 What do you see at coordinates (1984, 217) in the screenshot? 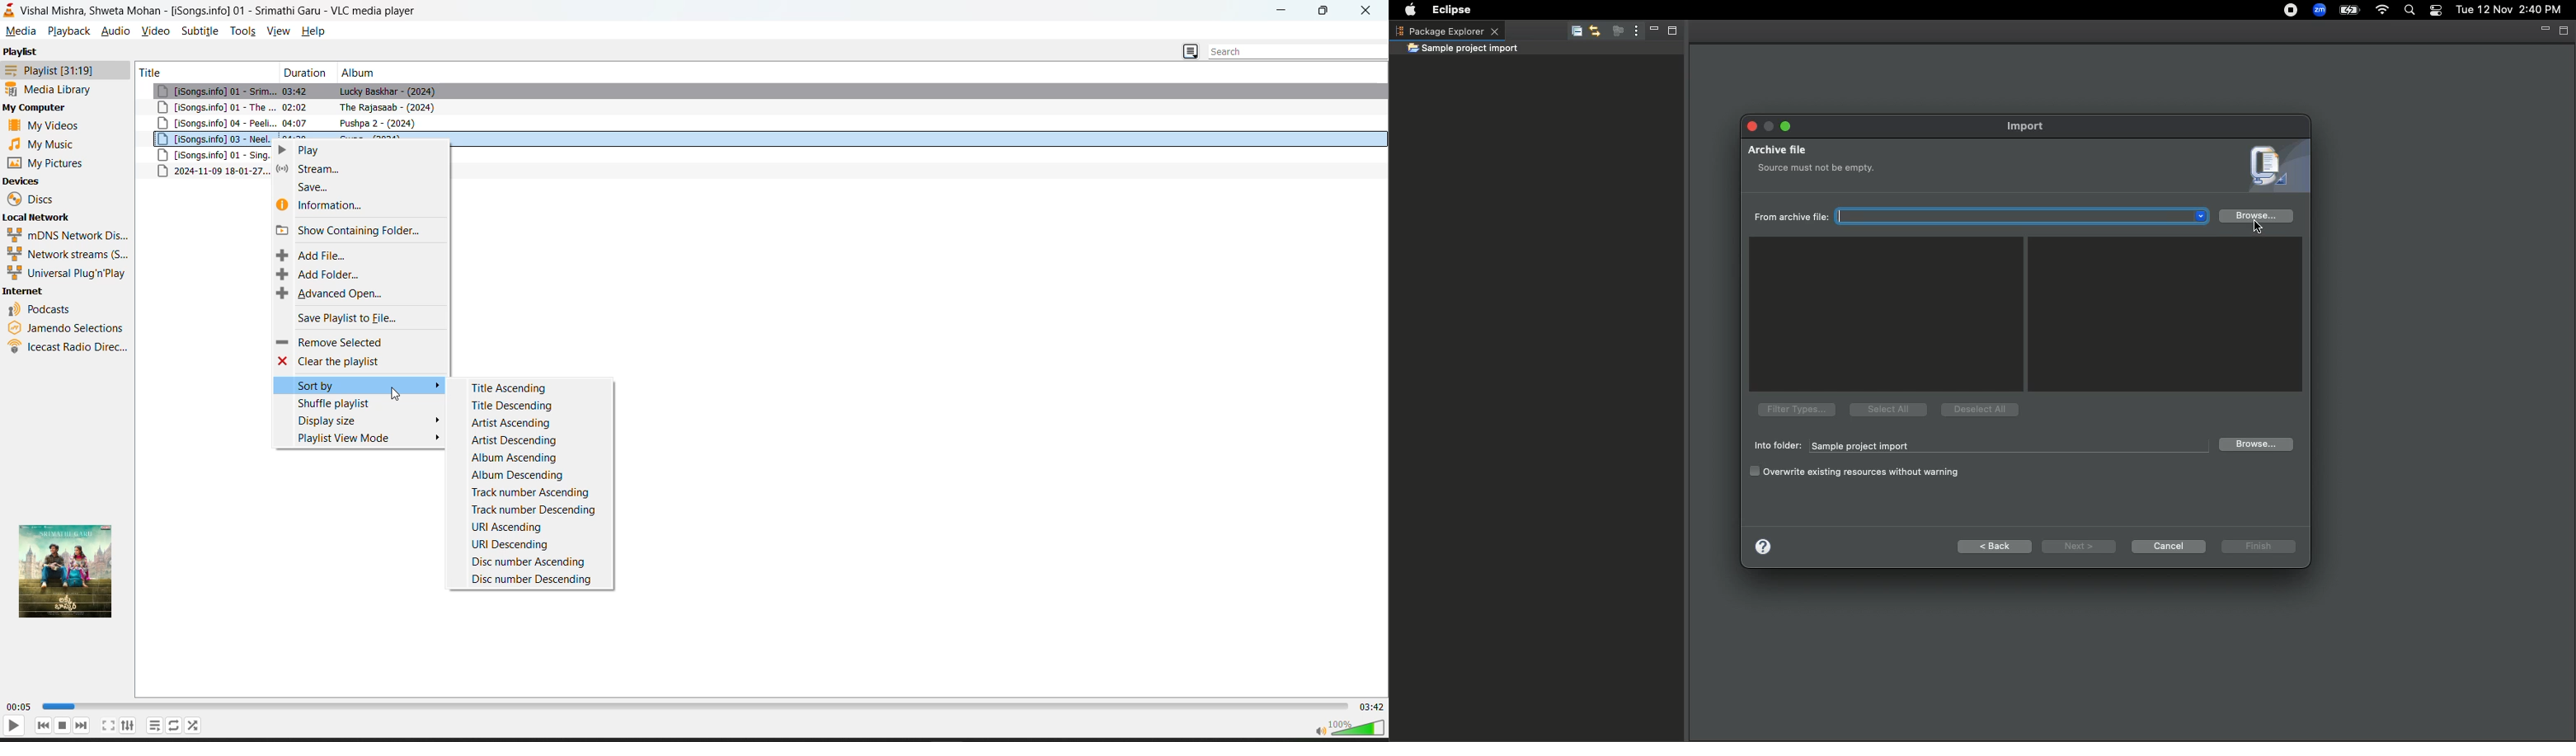
I see `From archive file` at bounding box center [1984, 217].